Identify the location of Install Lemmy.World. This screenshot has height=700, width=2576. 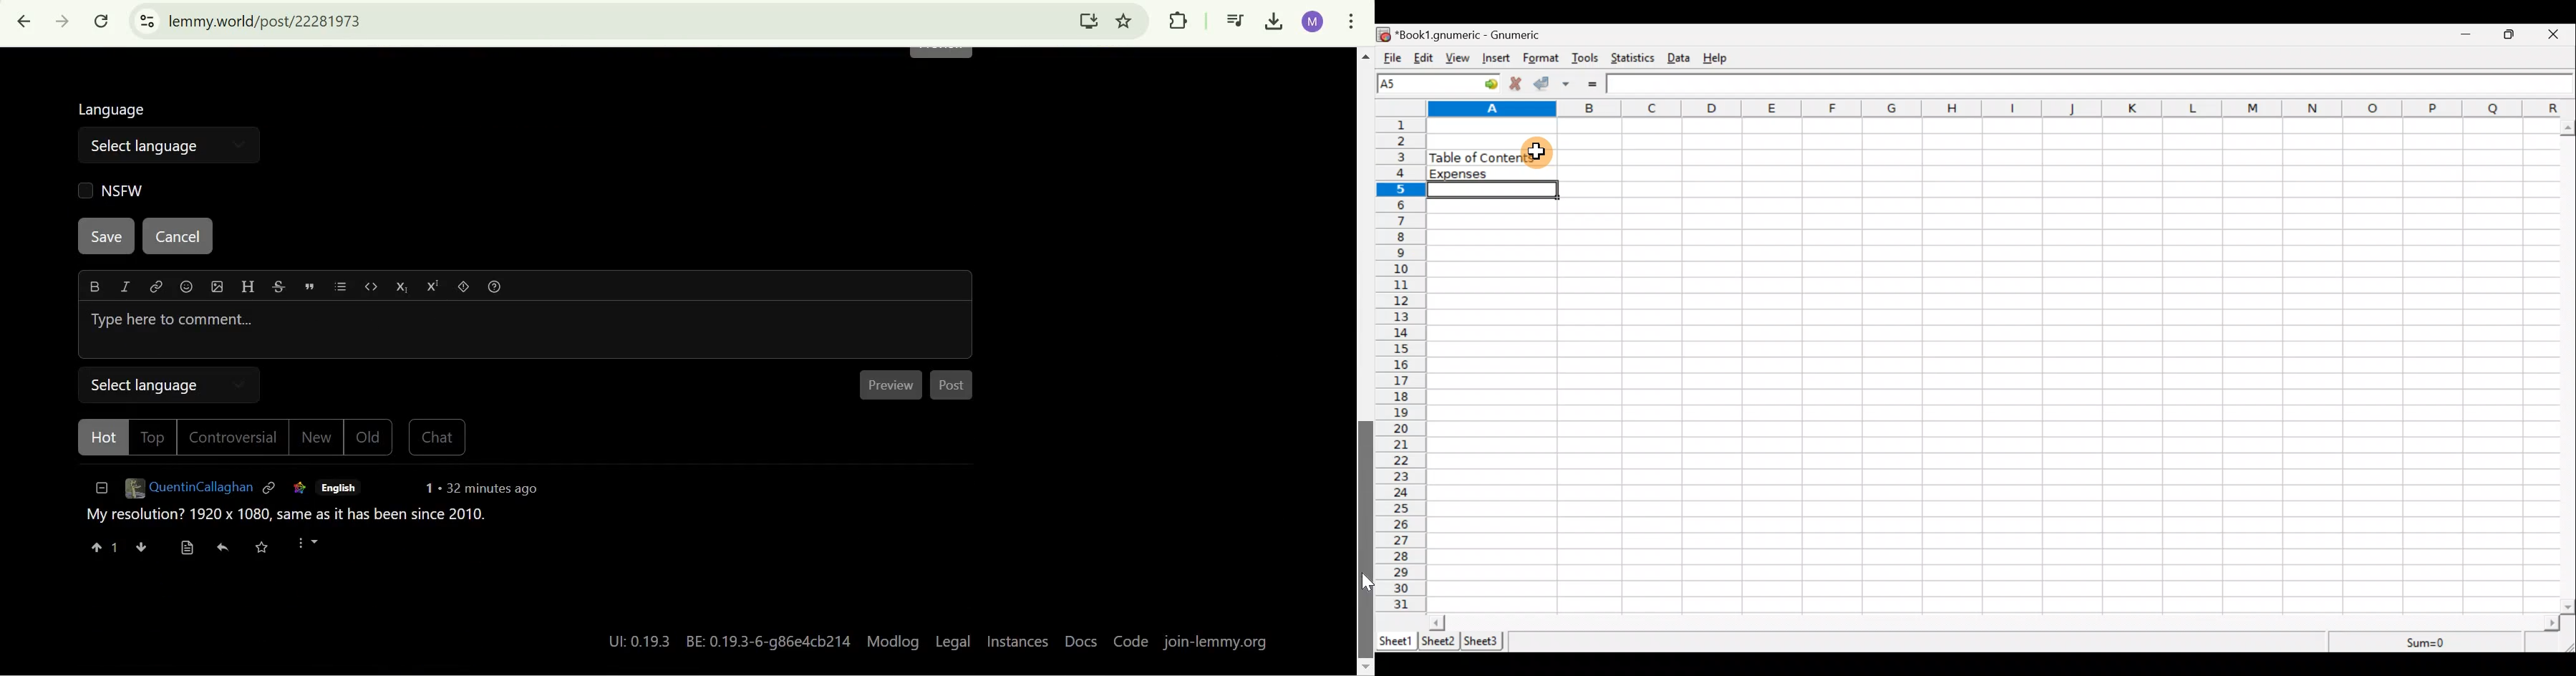
(1090, 20).